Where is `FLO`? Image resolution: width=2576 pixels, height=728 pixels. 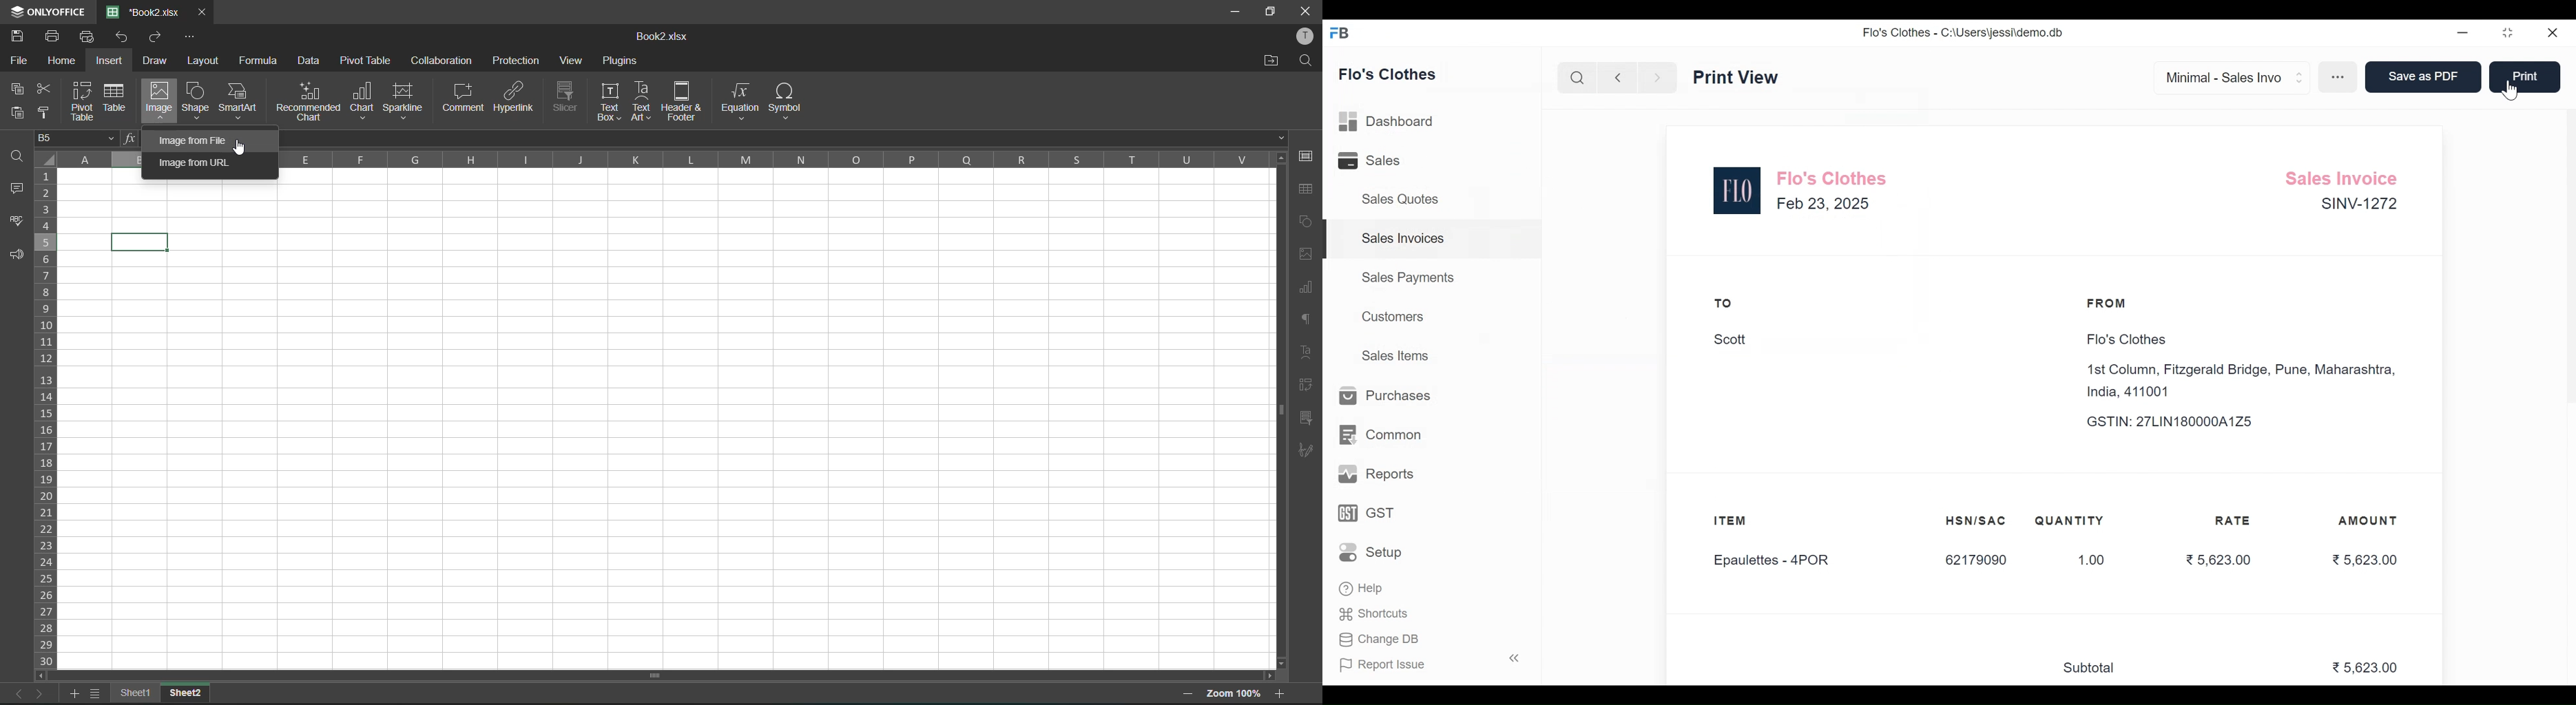 FLO is located at coordinates (1738, 191).